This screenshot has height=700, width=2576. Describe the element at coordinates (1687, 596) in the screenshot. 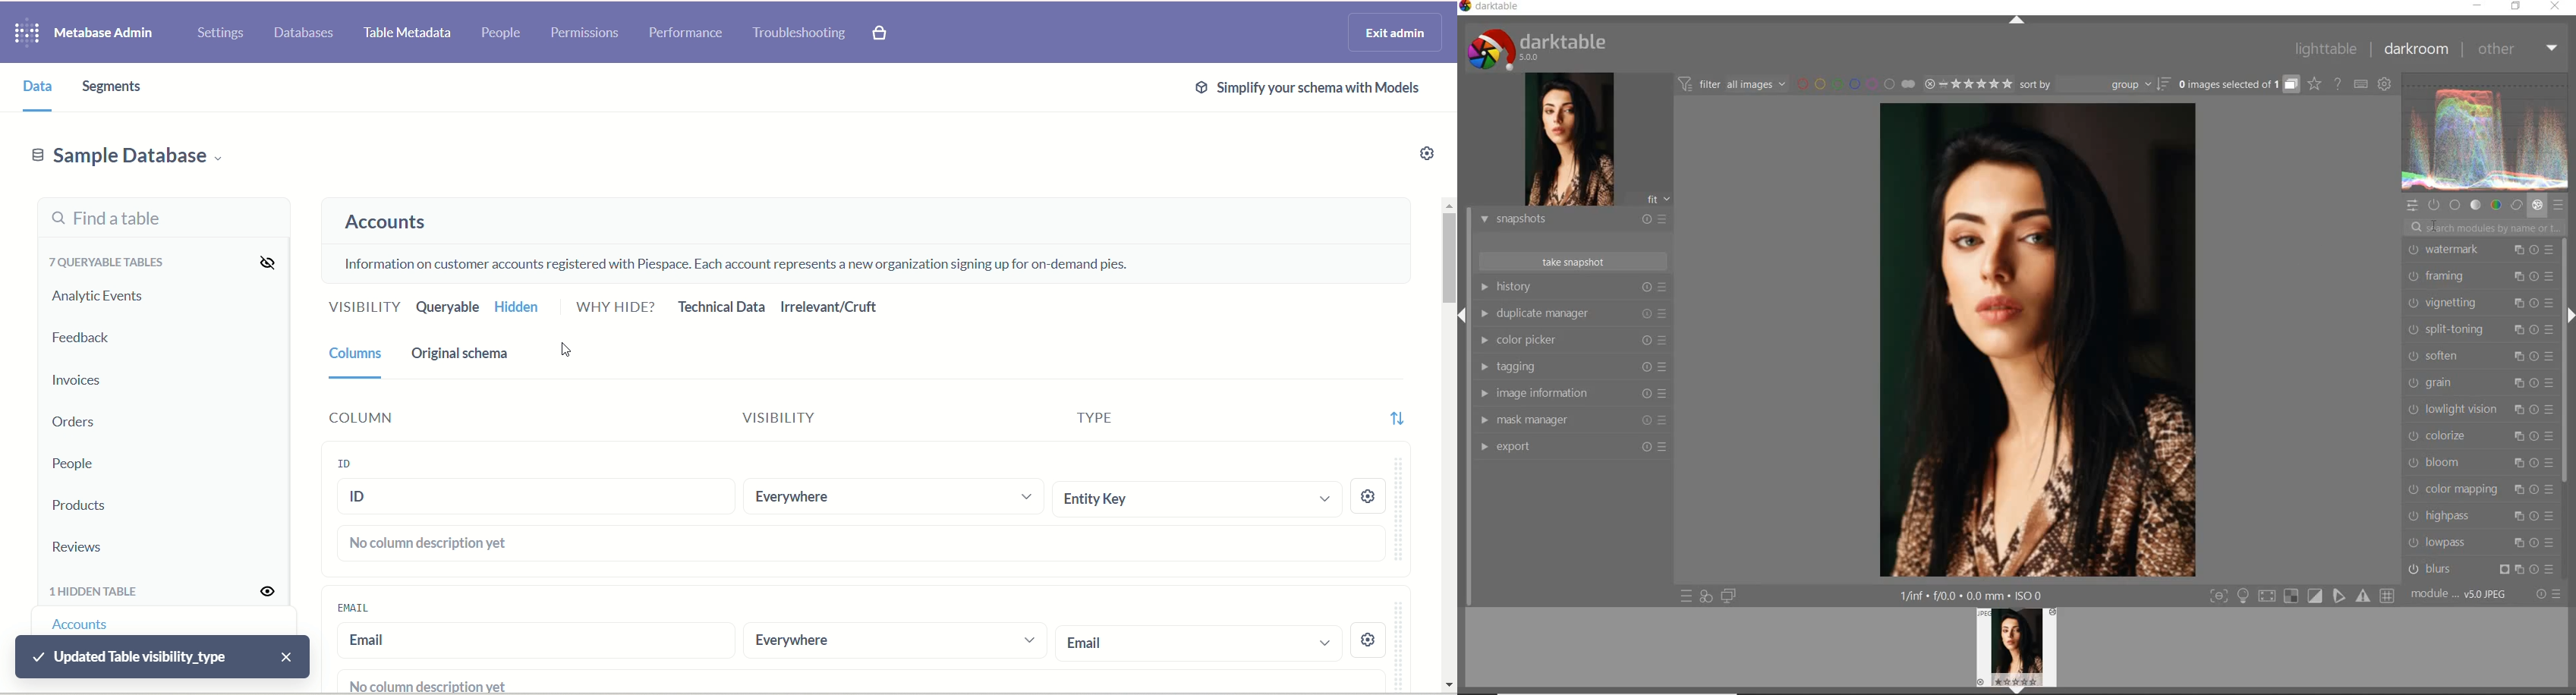

I see `quick access to presets` at that location.